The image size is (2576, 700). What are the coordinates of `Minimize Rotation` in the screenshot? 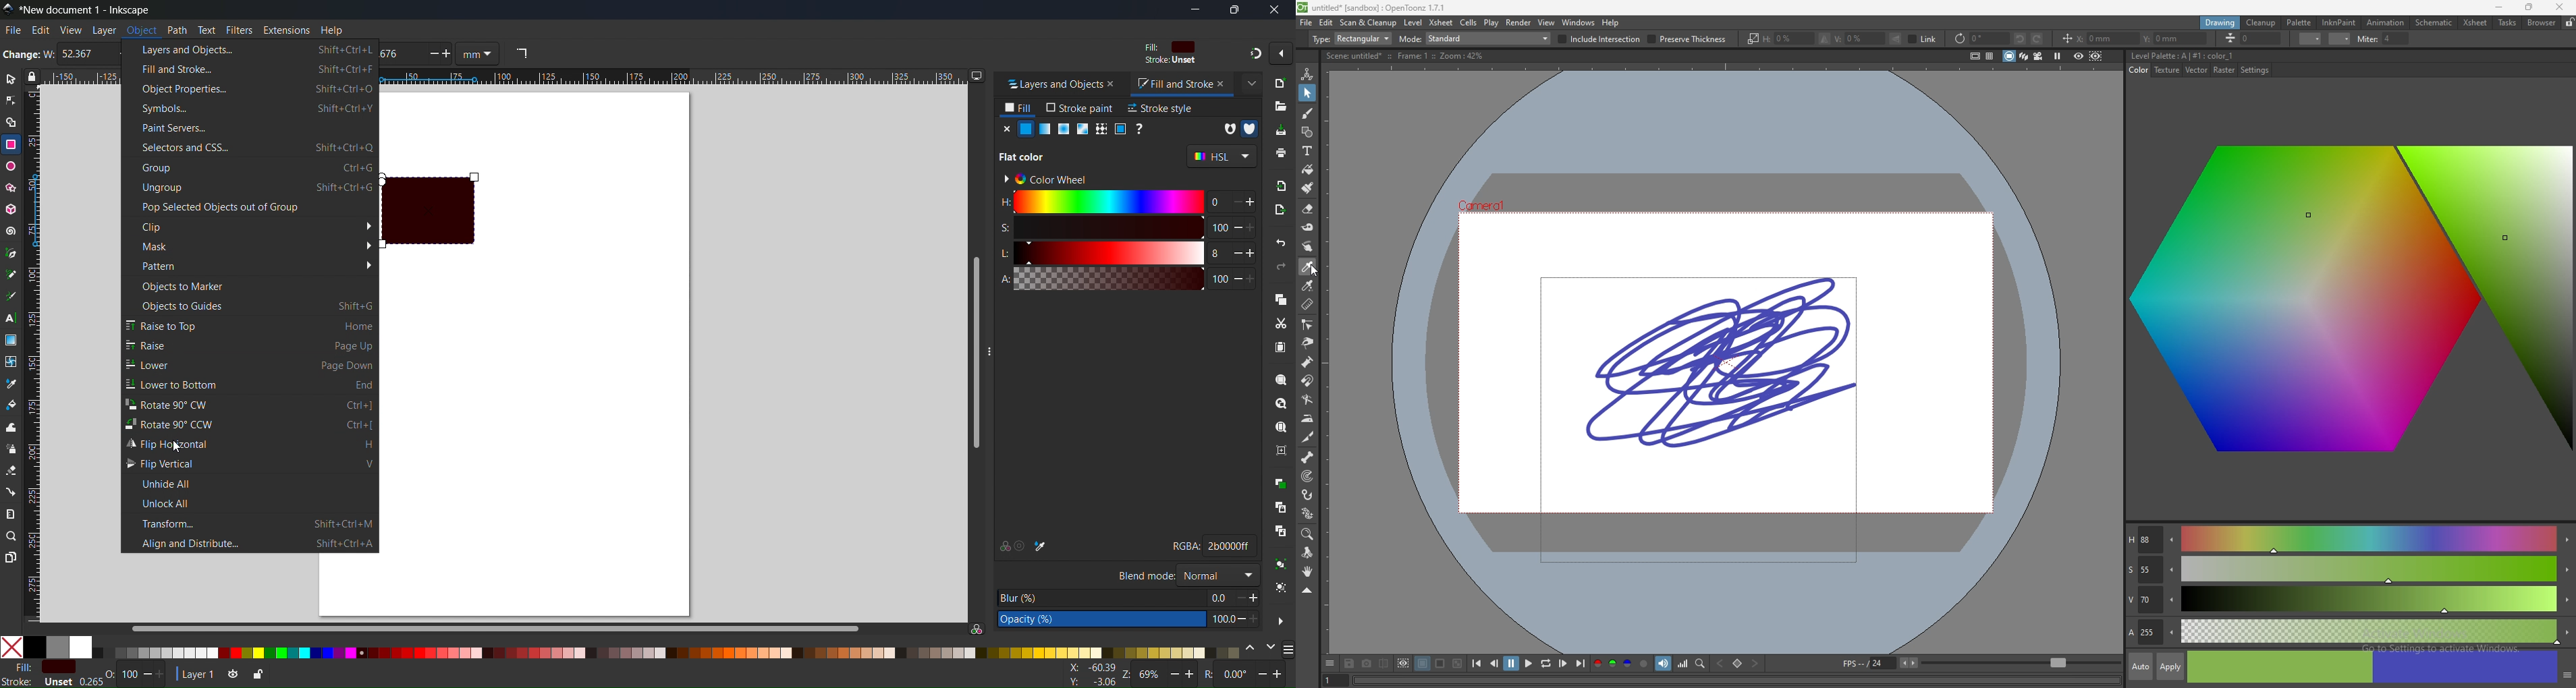 It's located at (1263, 674).